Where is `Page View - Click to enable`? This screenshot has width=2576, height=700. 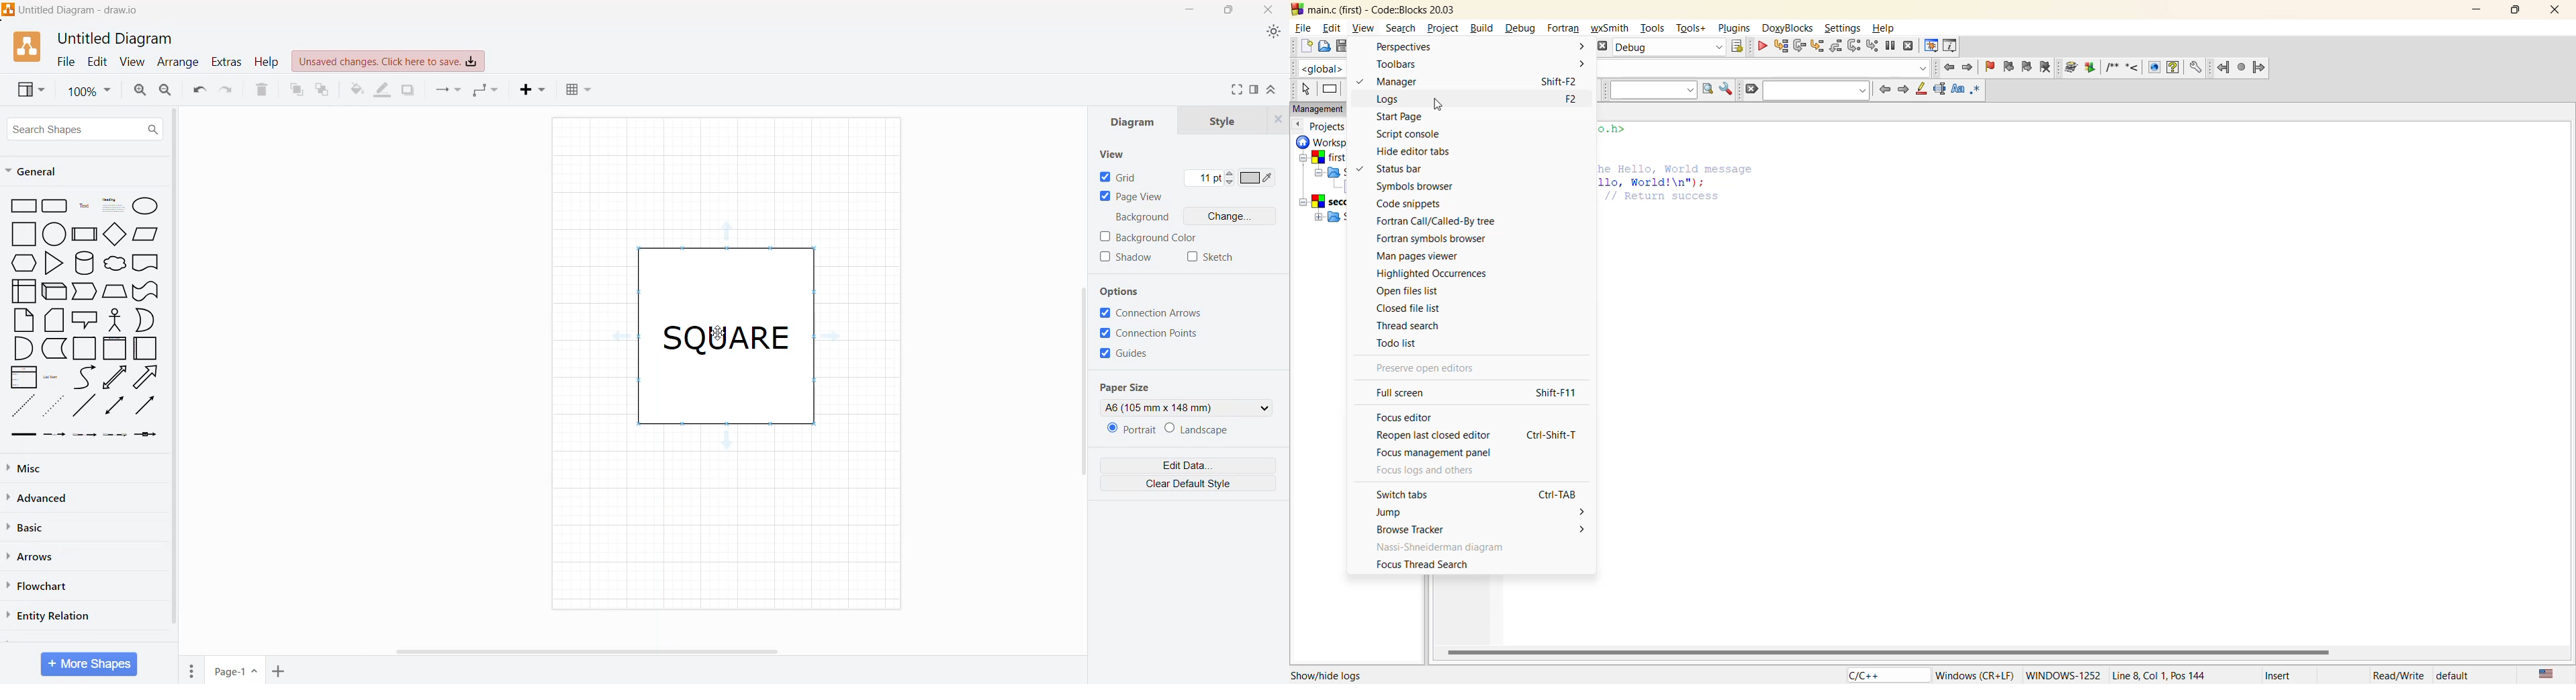
Page View - Click to enable is located at coordinates (1133, 197).